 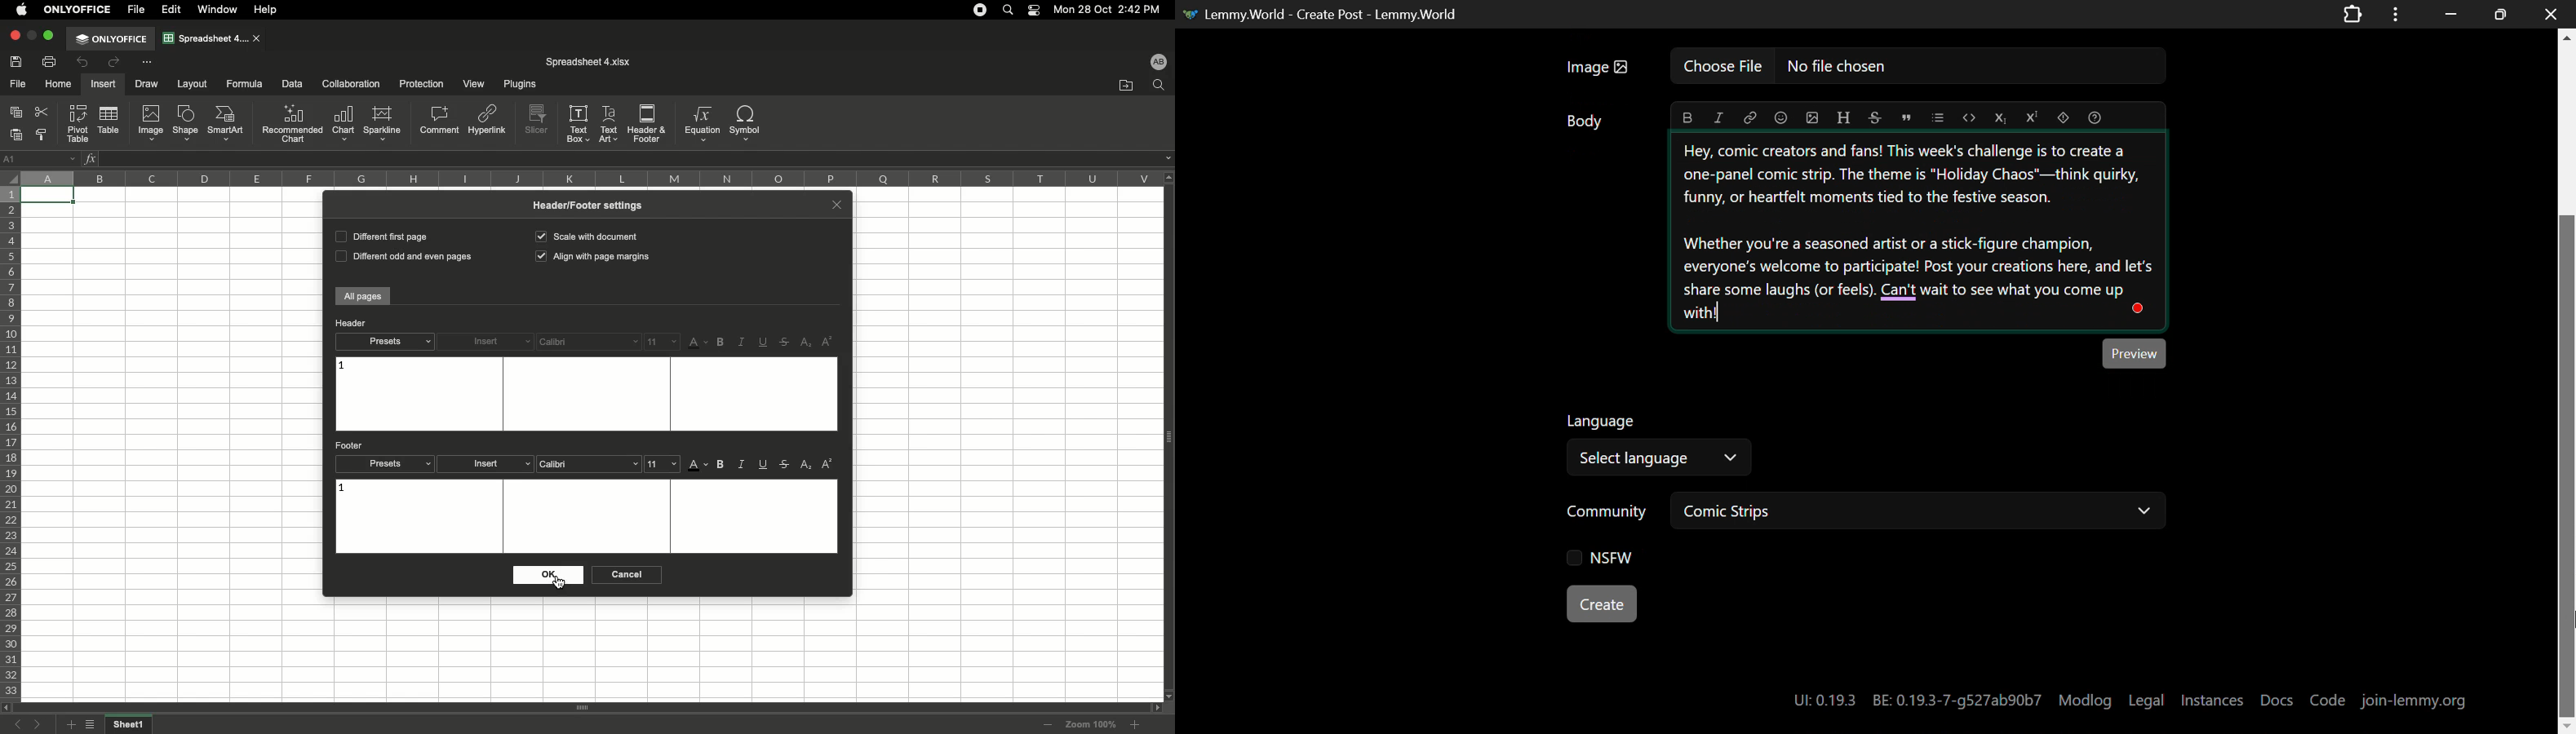 What do you see at coordinates (698, 466) in the screenshot?
I see `Font color` at bounding box center [698, 466].